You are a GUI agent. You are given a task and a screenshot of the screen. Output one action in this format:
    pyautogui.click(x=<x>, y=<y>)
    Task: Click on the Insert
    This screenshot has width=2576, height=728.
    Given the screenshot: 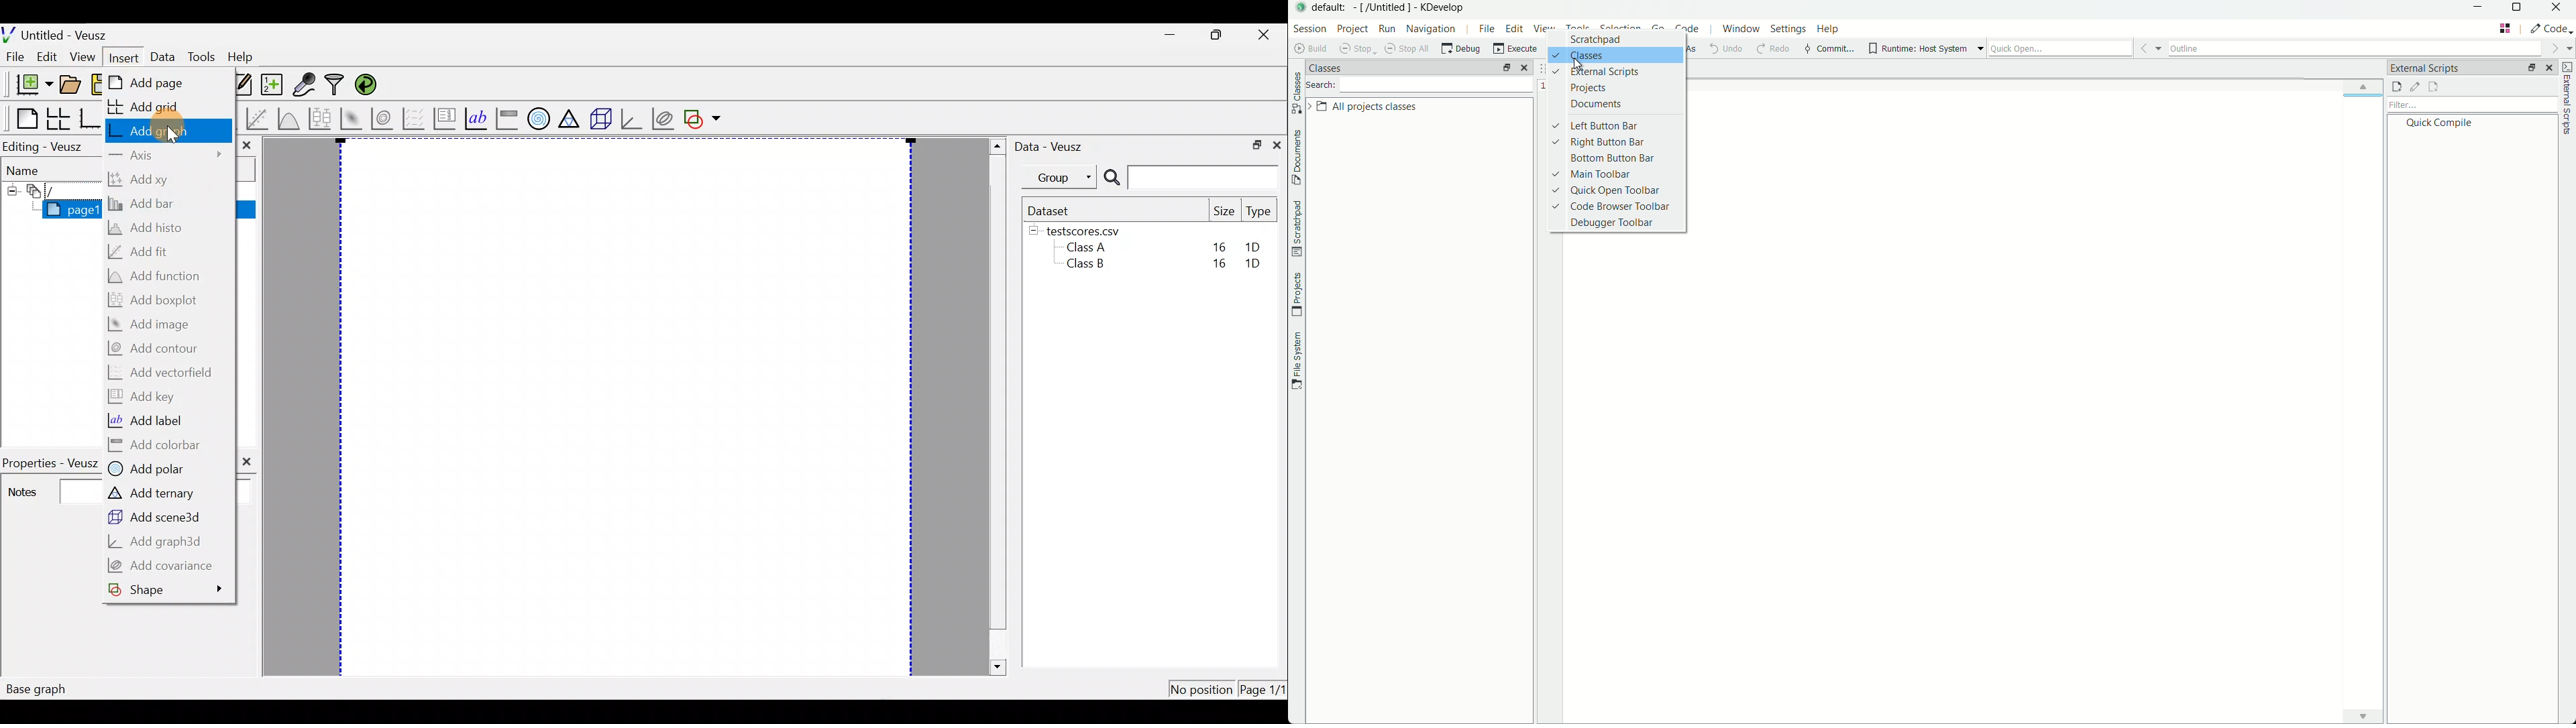 What is the action you would take?
    pyautogui.click(x=119, y=55)
    